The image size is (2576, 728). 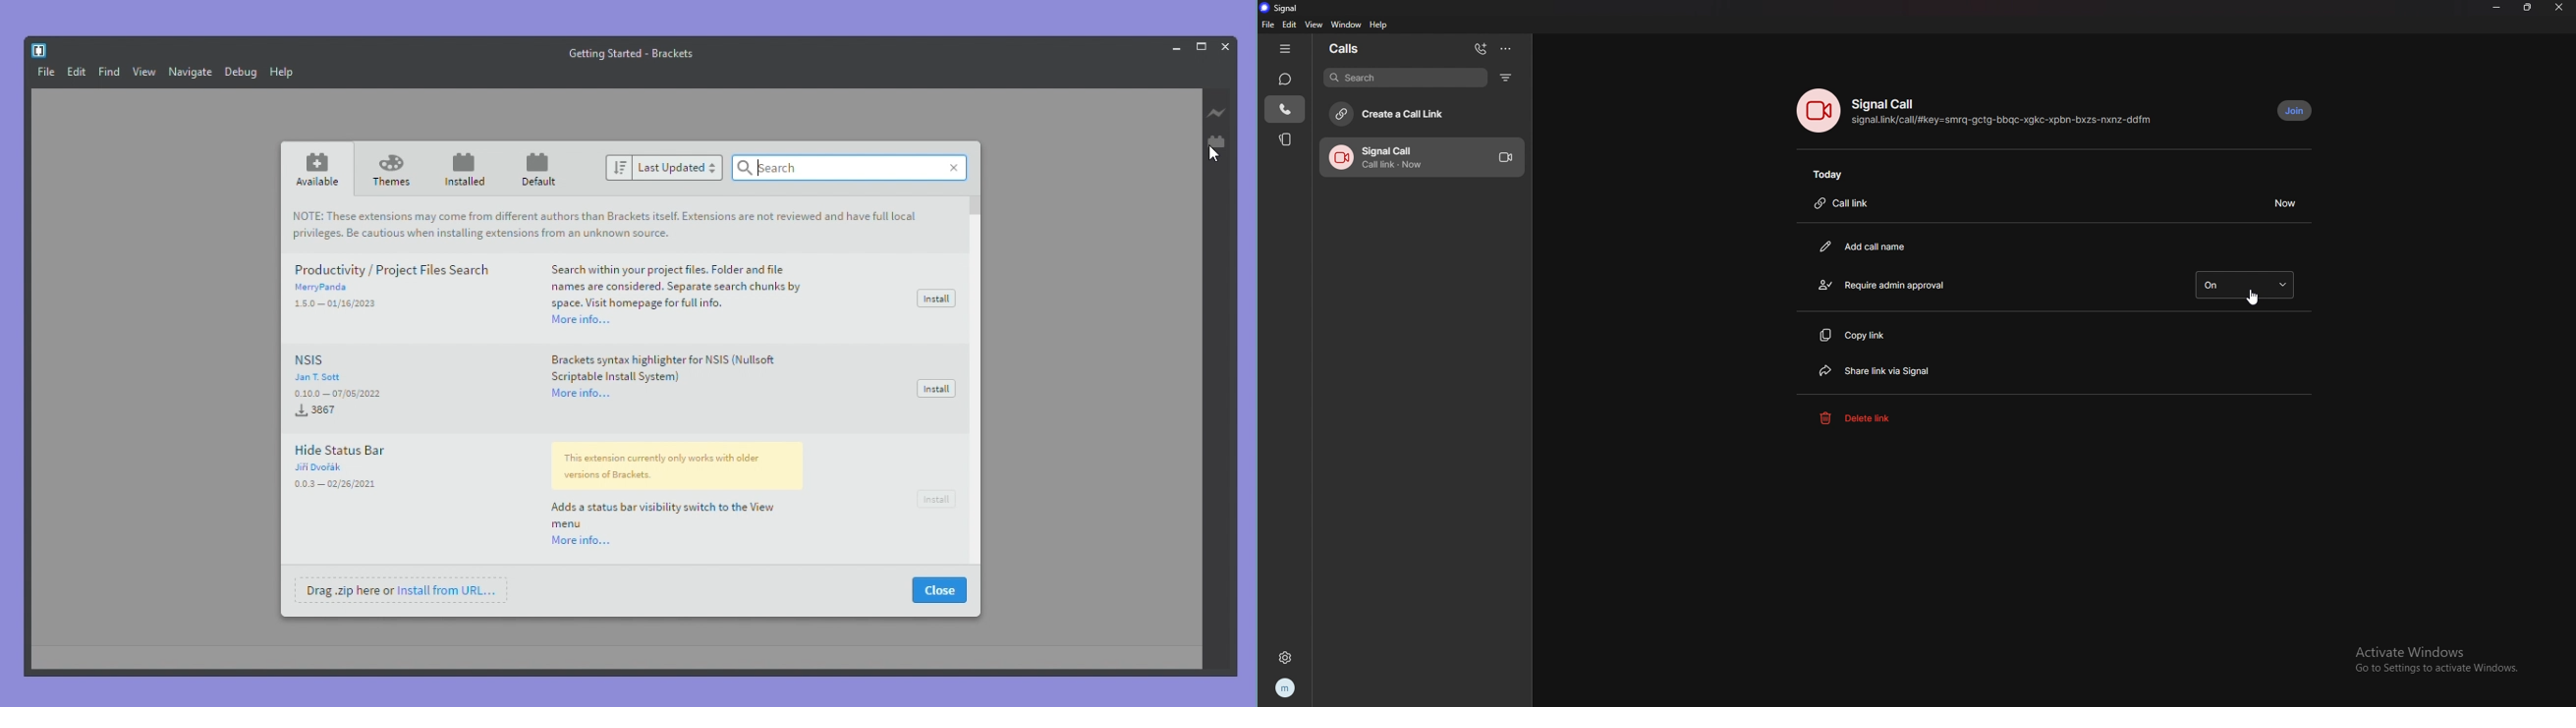 I want to click on nsis, so click(x=380, y=359).